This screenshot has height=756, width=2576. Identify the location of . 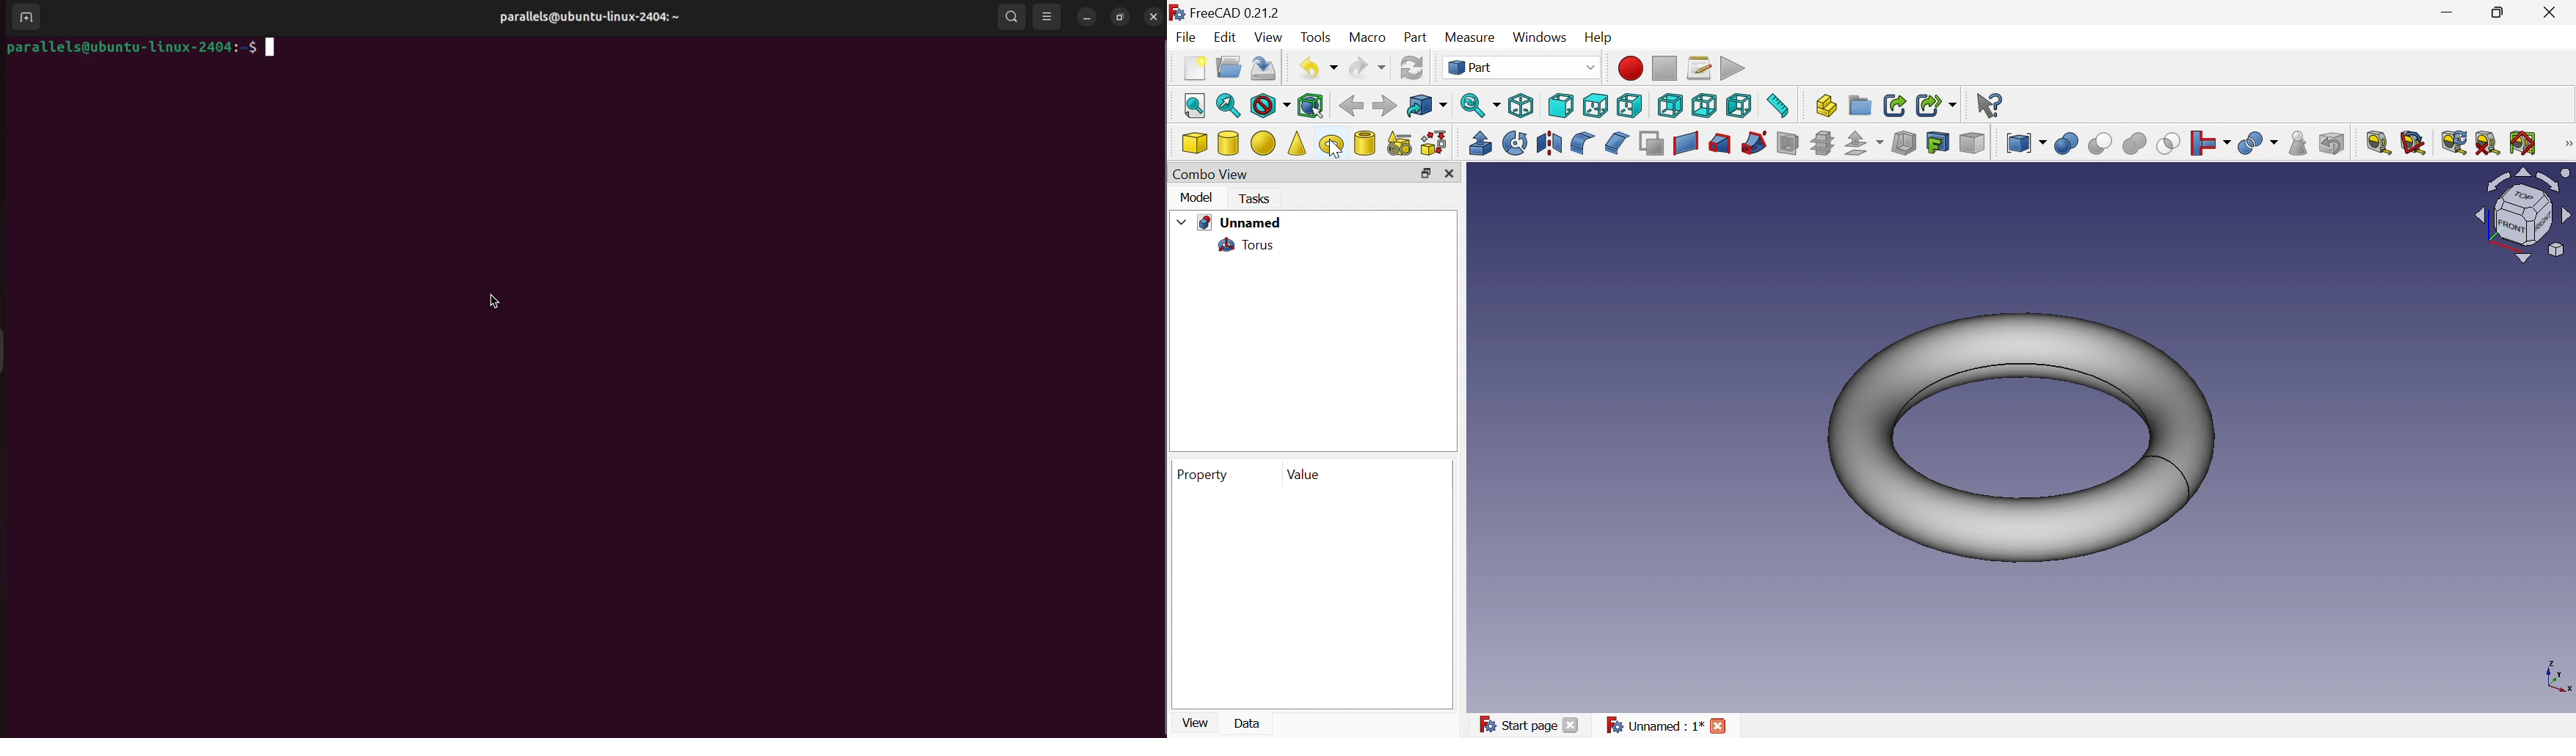
(1194, 67).